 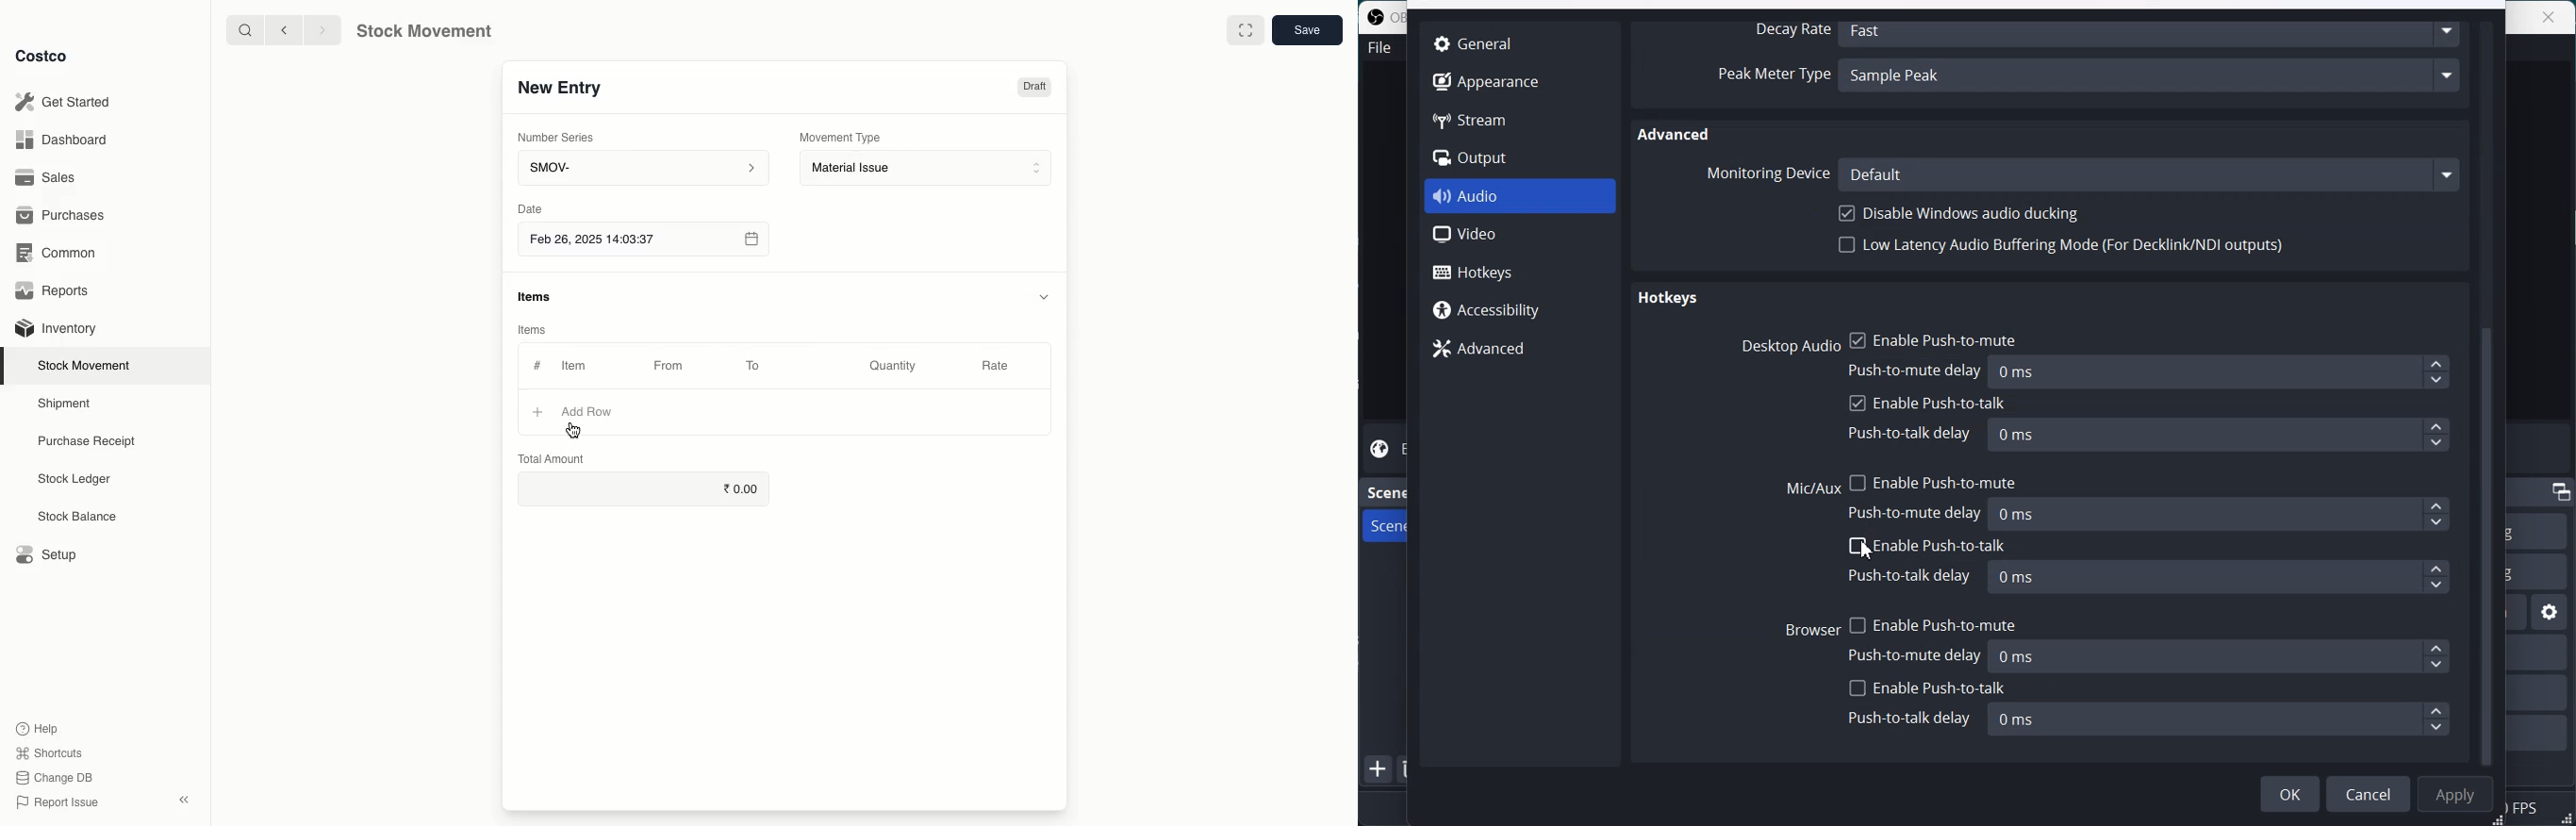 I want to click on Hotkeys, so click(x=1521, y=271).